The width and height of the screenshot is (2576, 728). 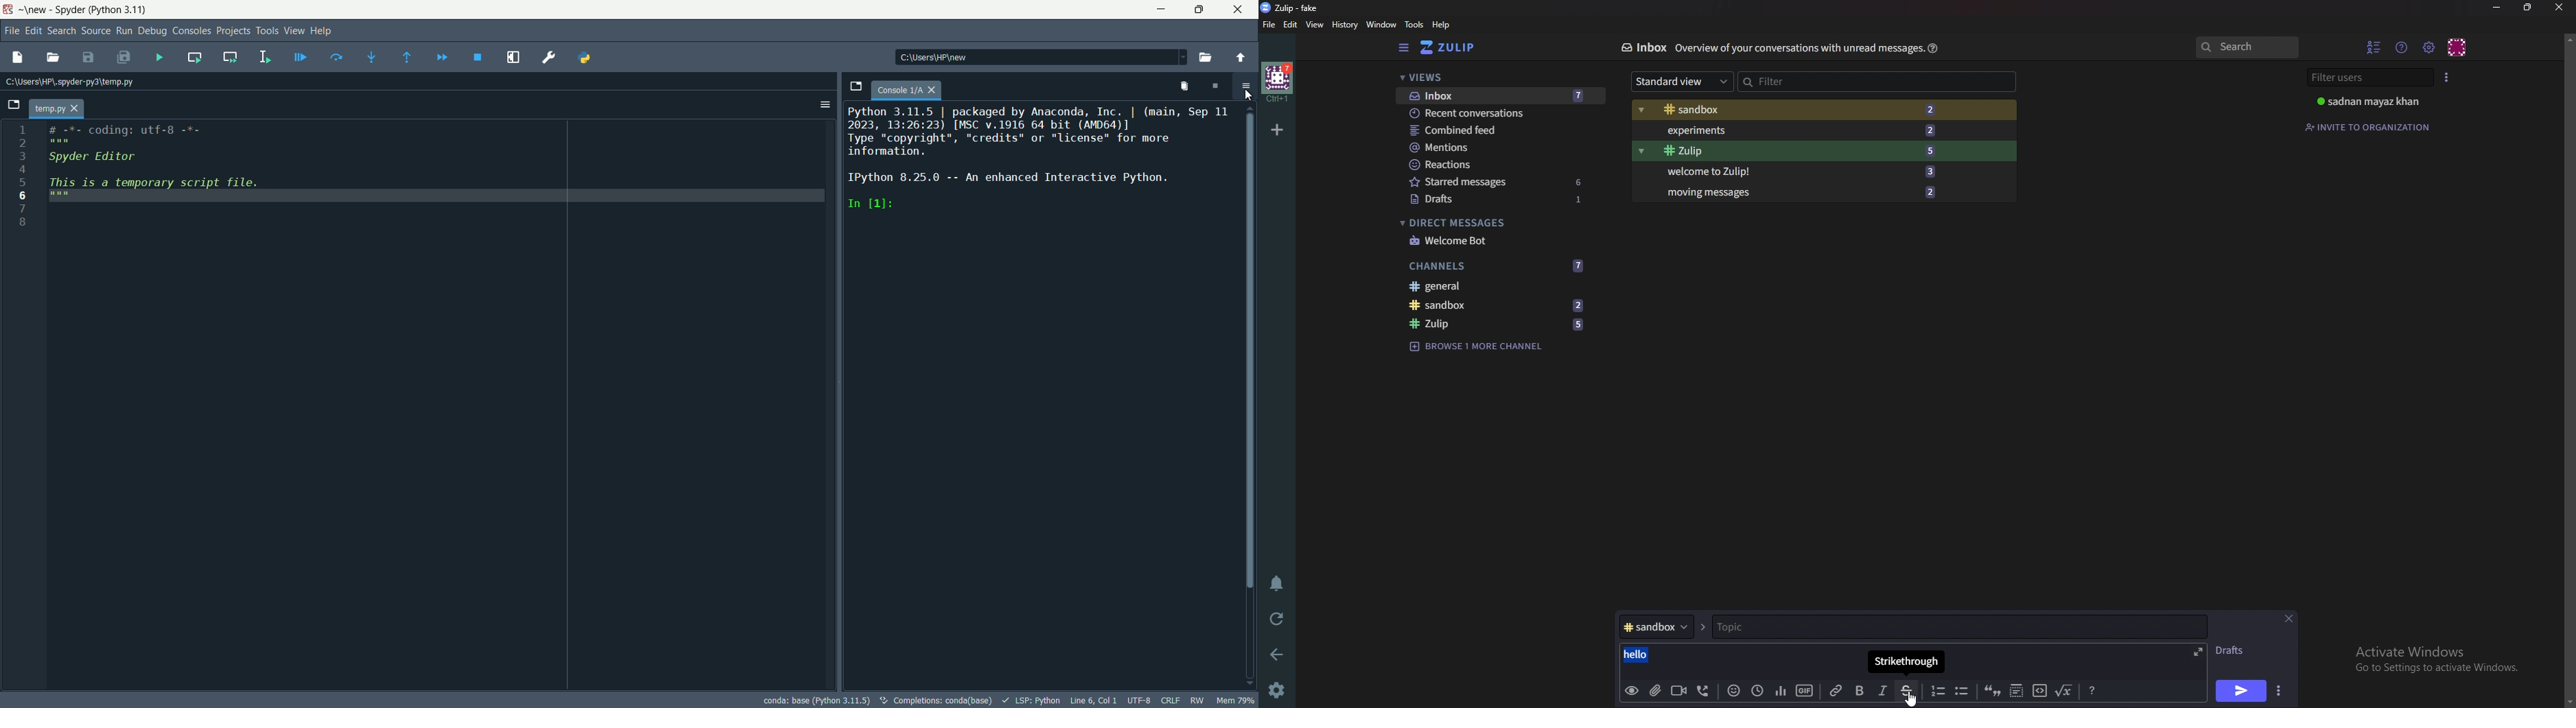 What do you see at coordinates (1233, 699) in the screenshot?
I see `mem 79%` at bounding box center [1233, 699].